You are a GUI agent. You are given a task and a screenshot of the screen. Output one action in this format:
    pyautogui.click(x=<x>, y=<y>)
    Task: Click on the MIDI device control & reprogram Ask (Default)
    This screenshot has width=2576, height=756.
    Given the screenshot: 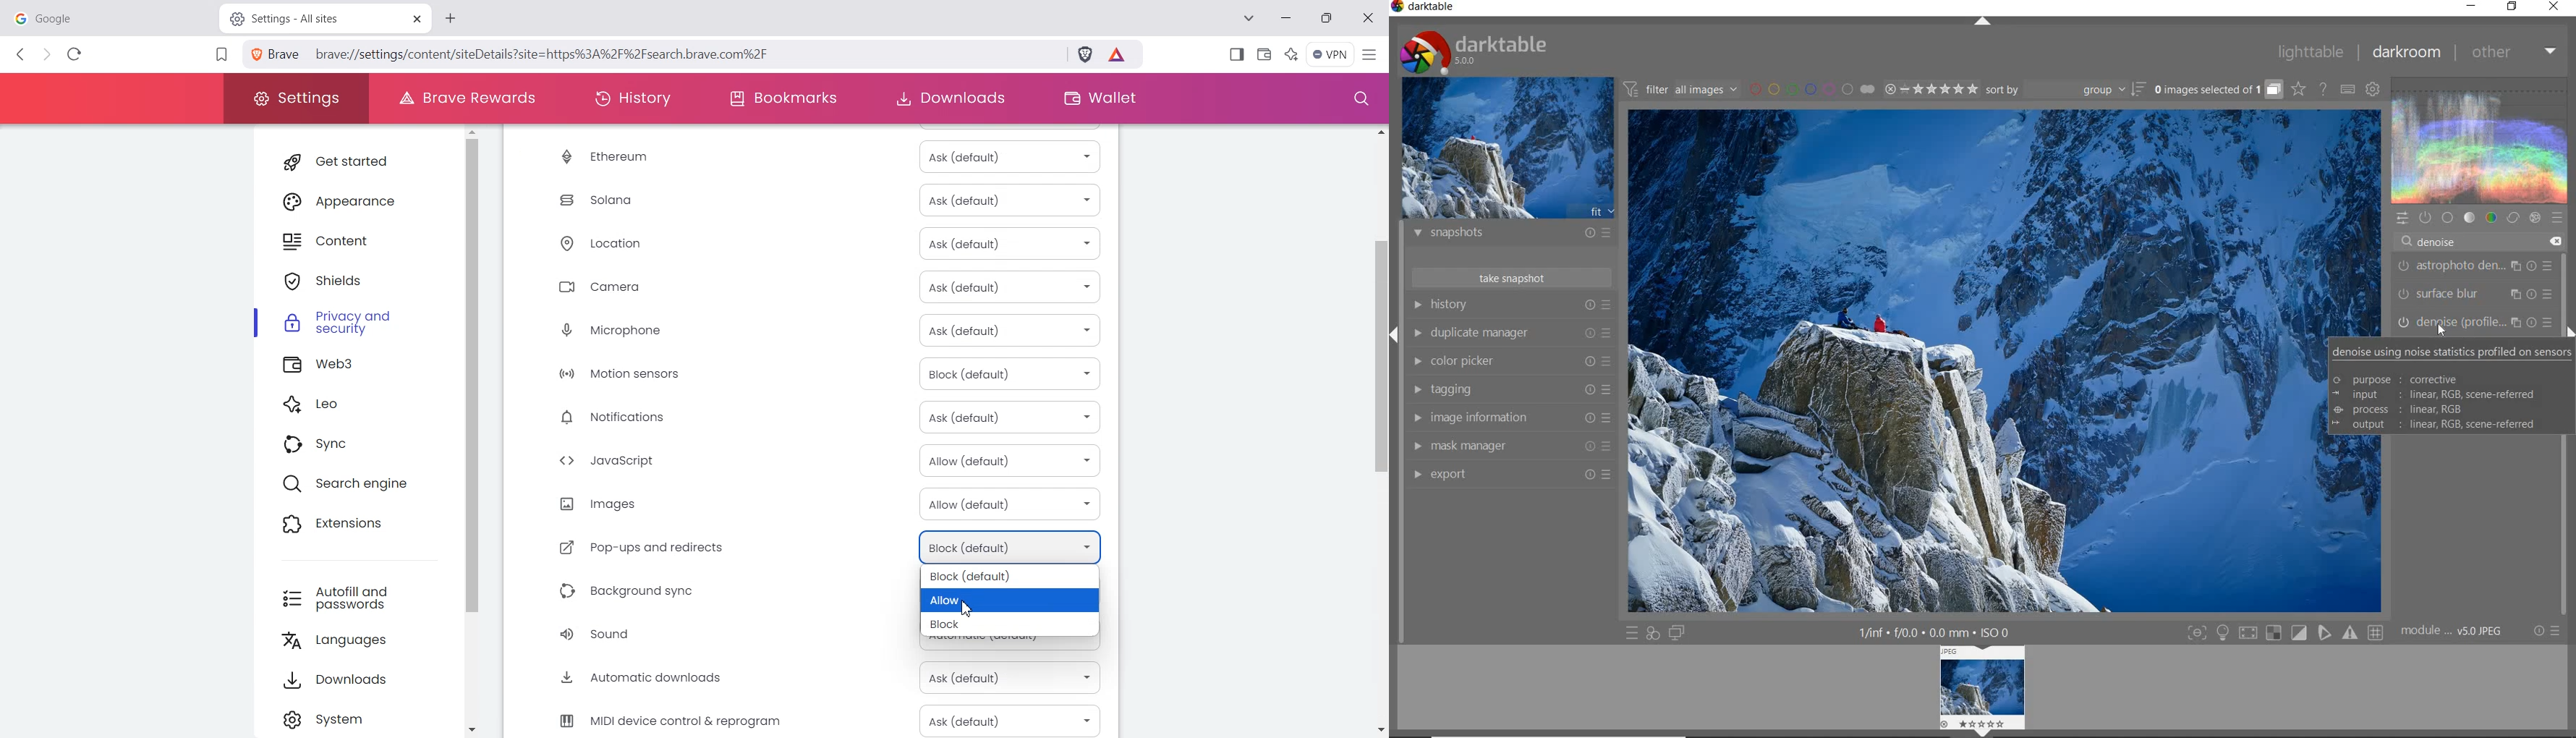 What is the action you would take?
    pyautogui.click(x=814, y=719)
    